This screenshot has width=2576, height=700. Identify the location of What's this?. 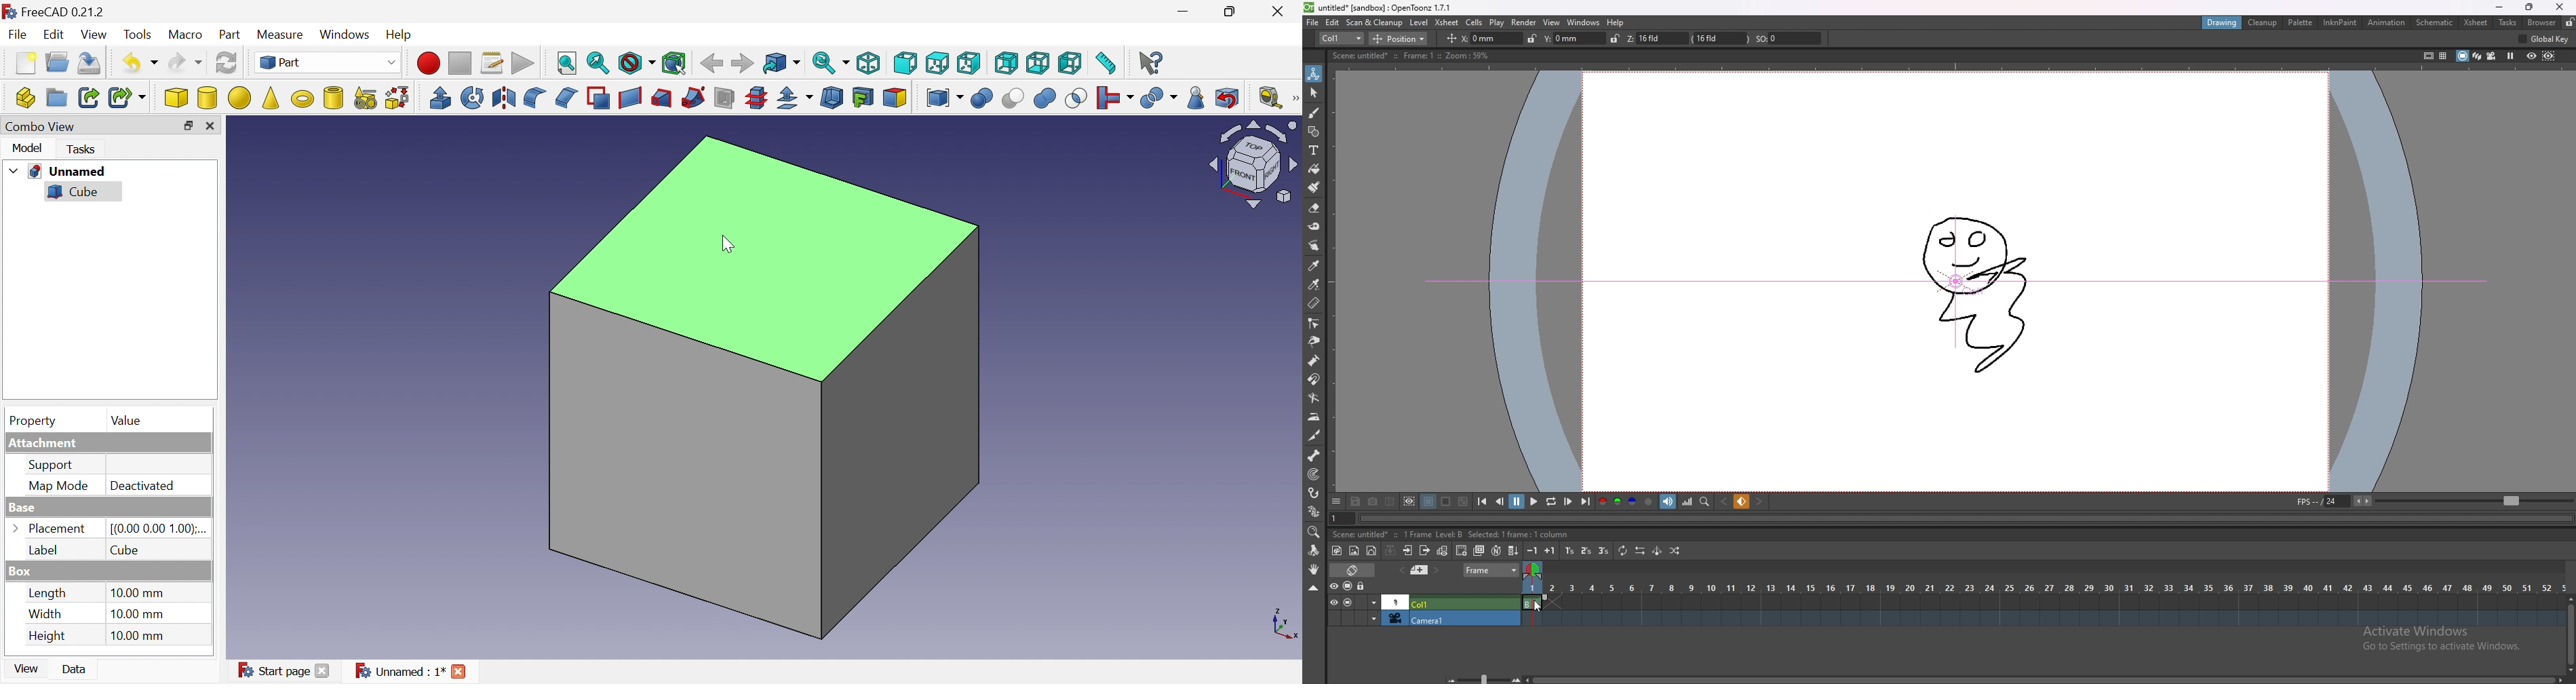
(1152, 64).